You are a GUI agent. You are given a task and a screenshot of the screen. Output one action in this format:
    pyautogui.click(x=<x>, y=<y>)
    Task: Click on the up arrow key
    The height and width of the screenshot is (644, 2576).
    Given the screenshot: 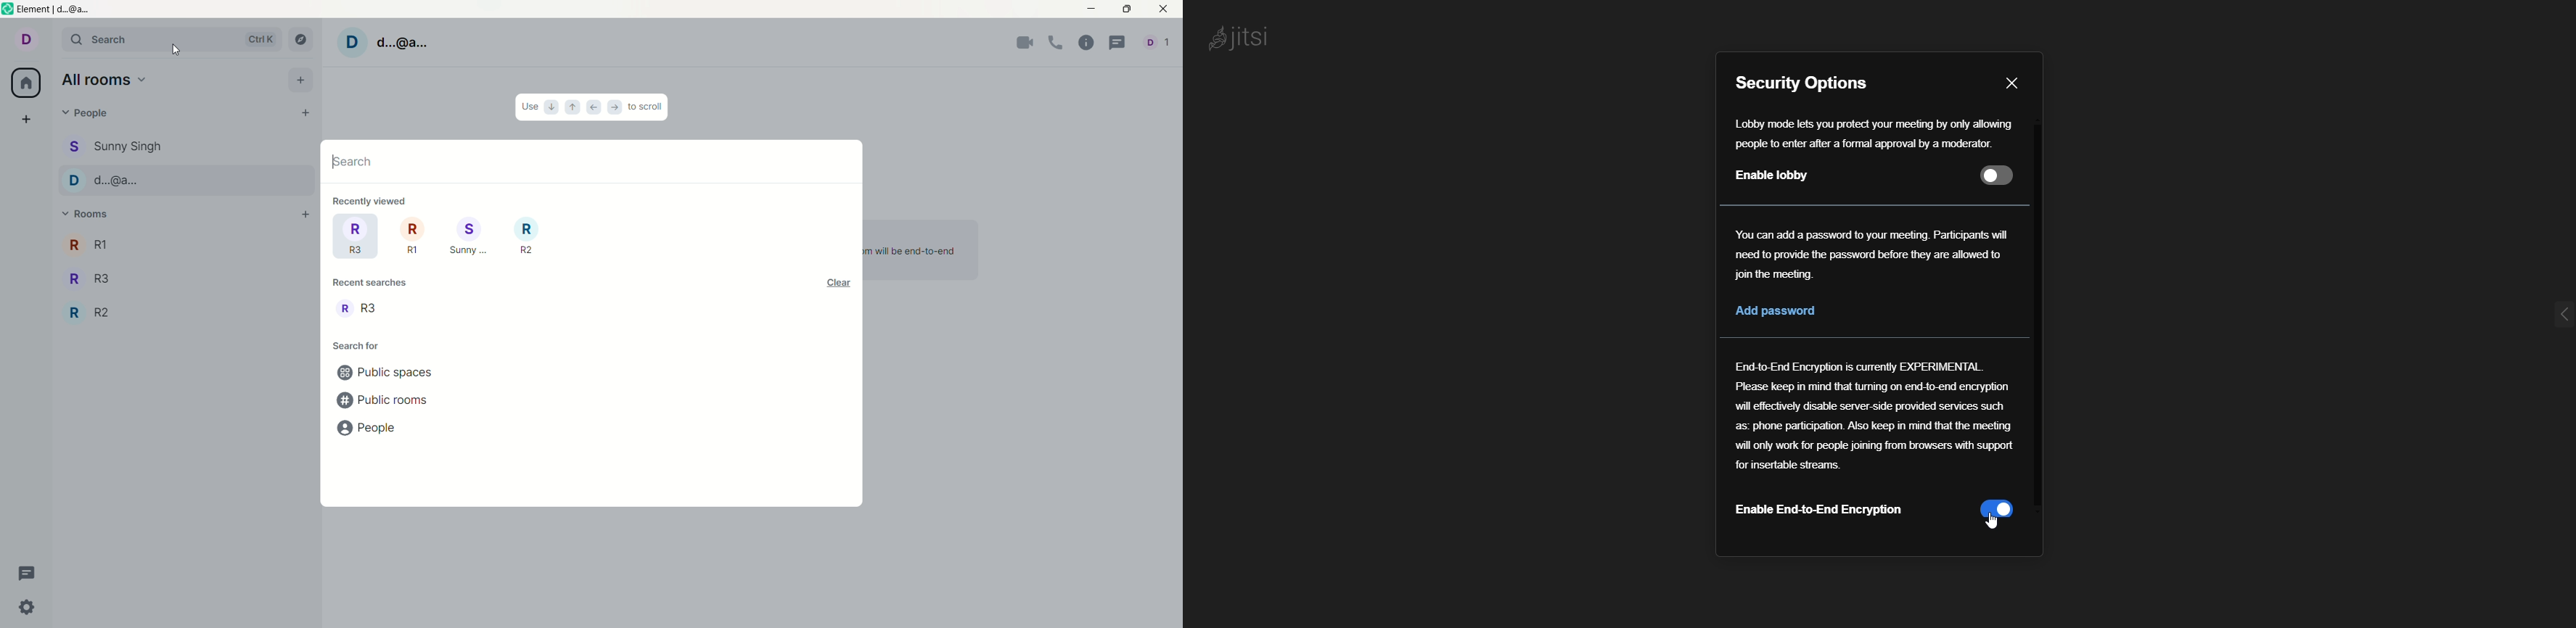 What is the action you would take?
    pyautogui.click(x=574, y=108)
    